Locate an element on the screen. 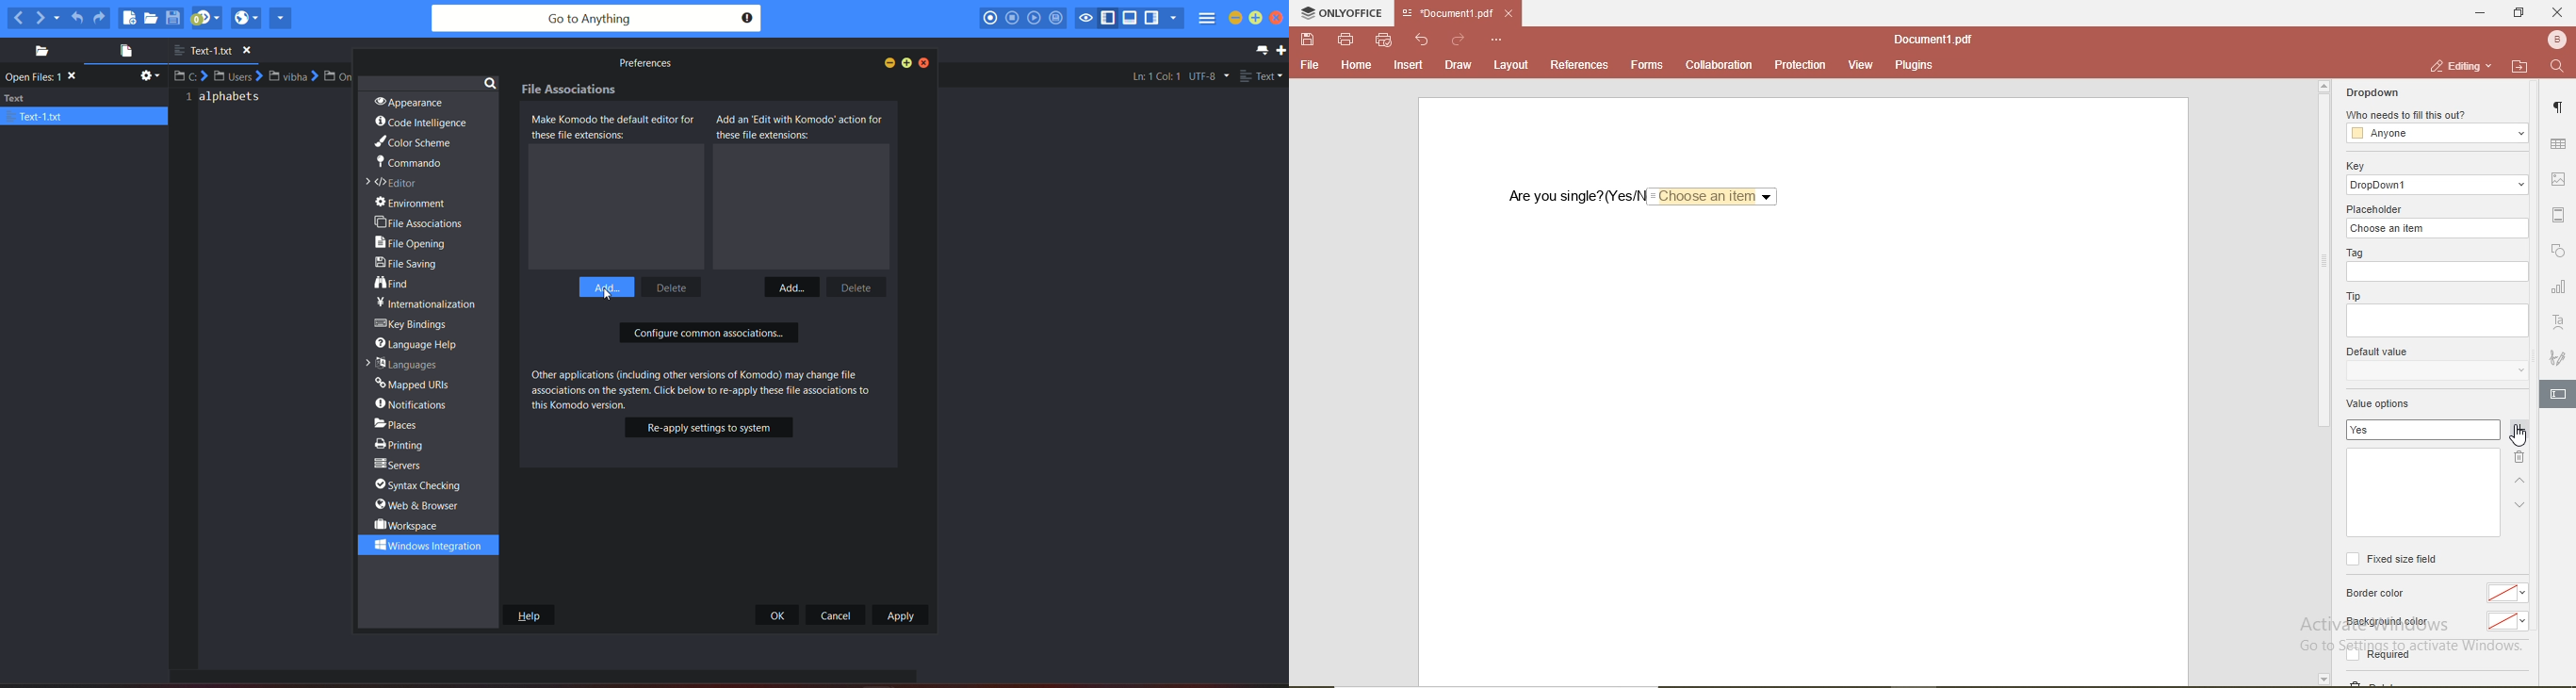 The height and width of the screenshot is (700, 2576). quick print is located at coordinates (1384, 41).